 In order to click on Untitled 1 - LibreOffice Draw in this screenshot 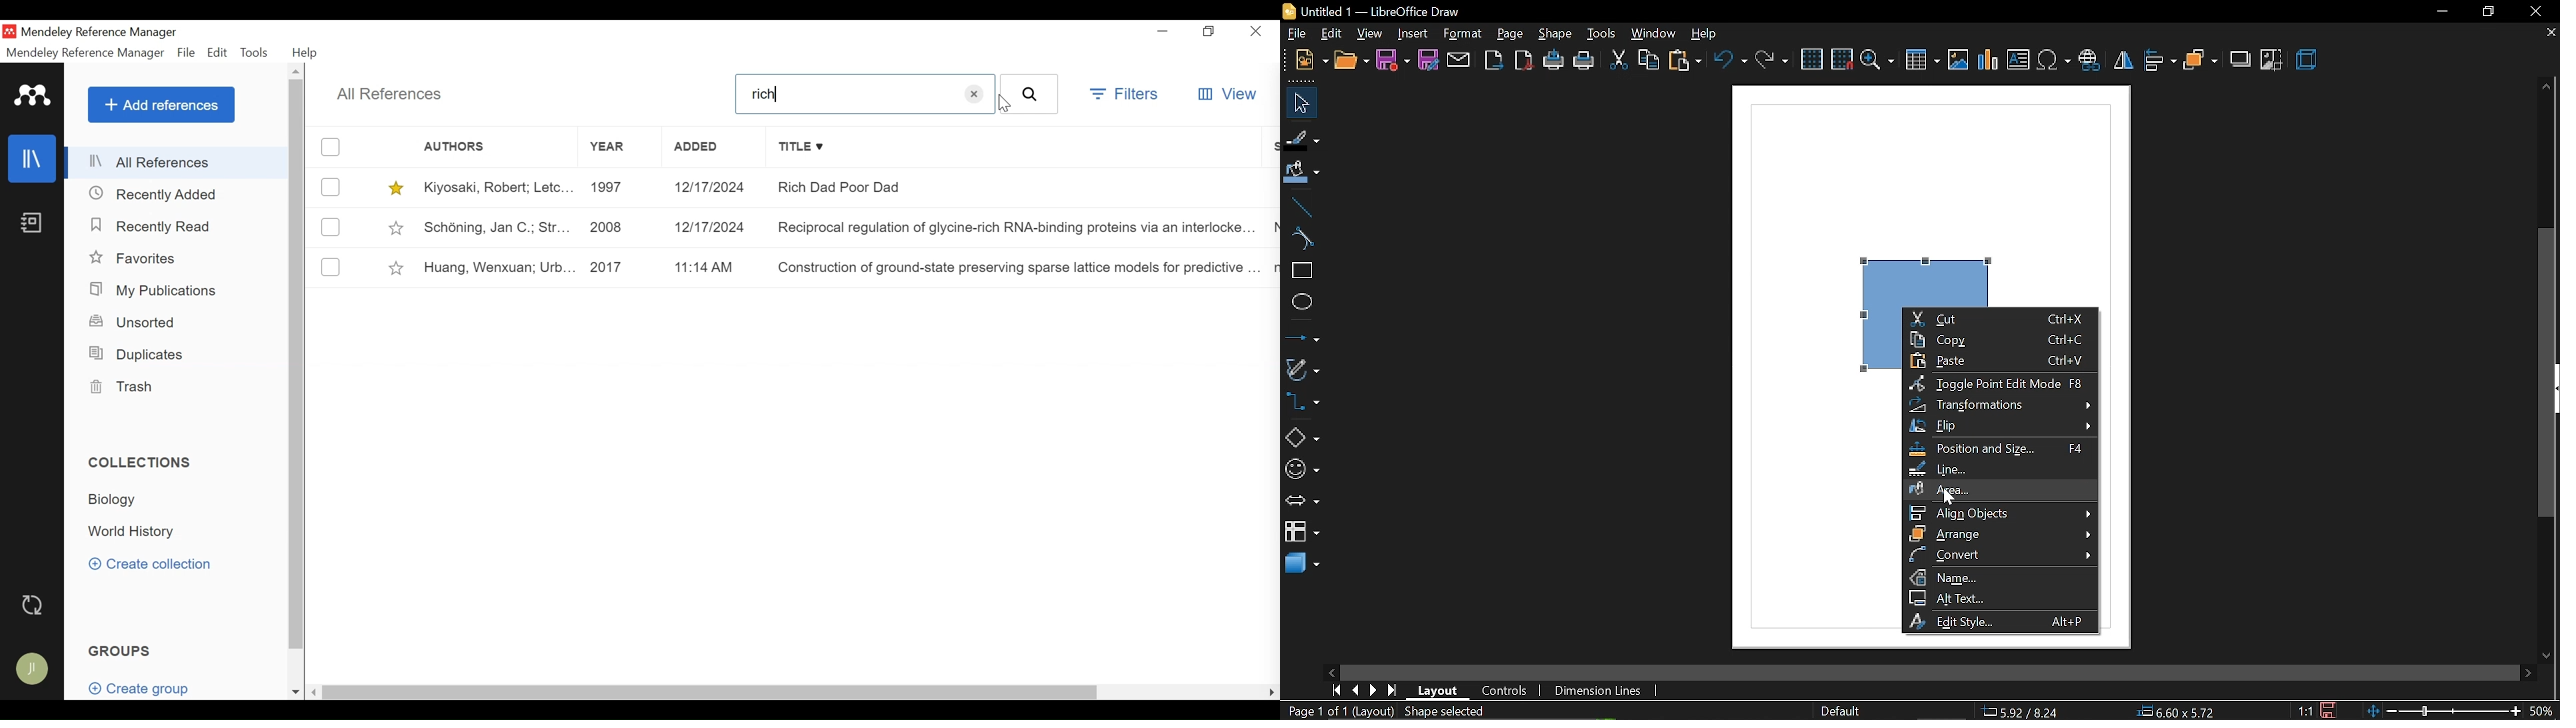, I will do `click(1380, 10)`.